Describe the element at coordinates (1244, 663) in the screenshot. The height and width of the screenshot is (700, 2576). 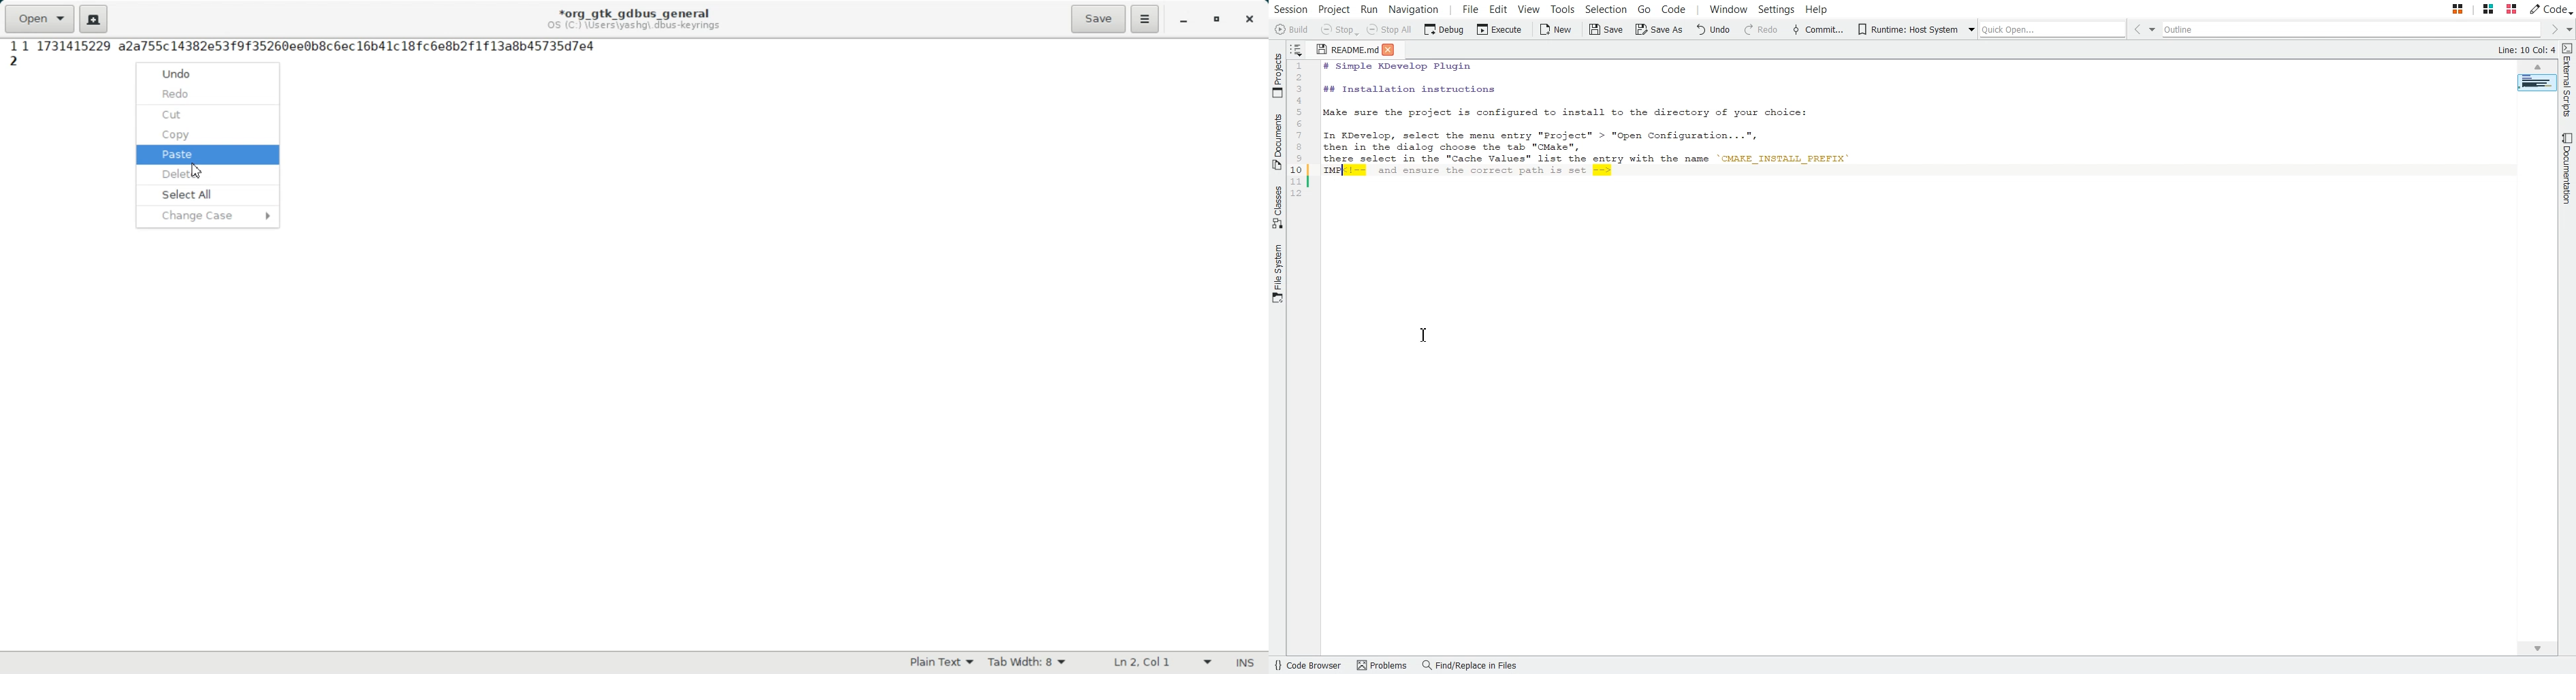
I see `Text` at that location.